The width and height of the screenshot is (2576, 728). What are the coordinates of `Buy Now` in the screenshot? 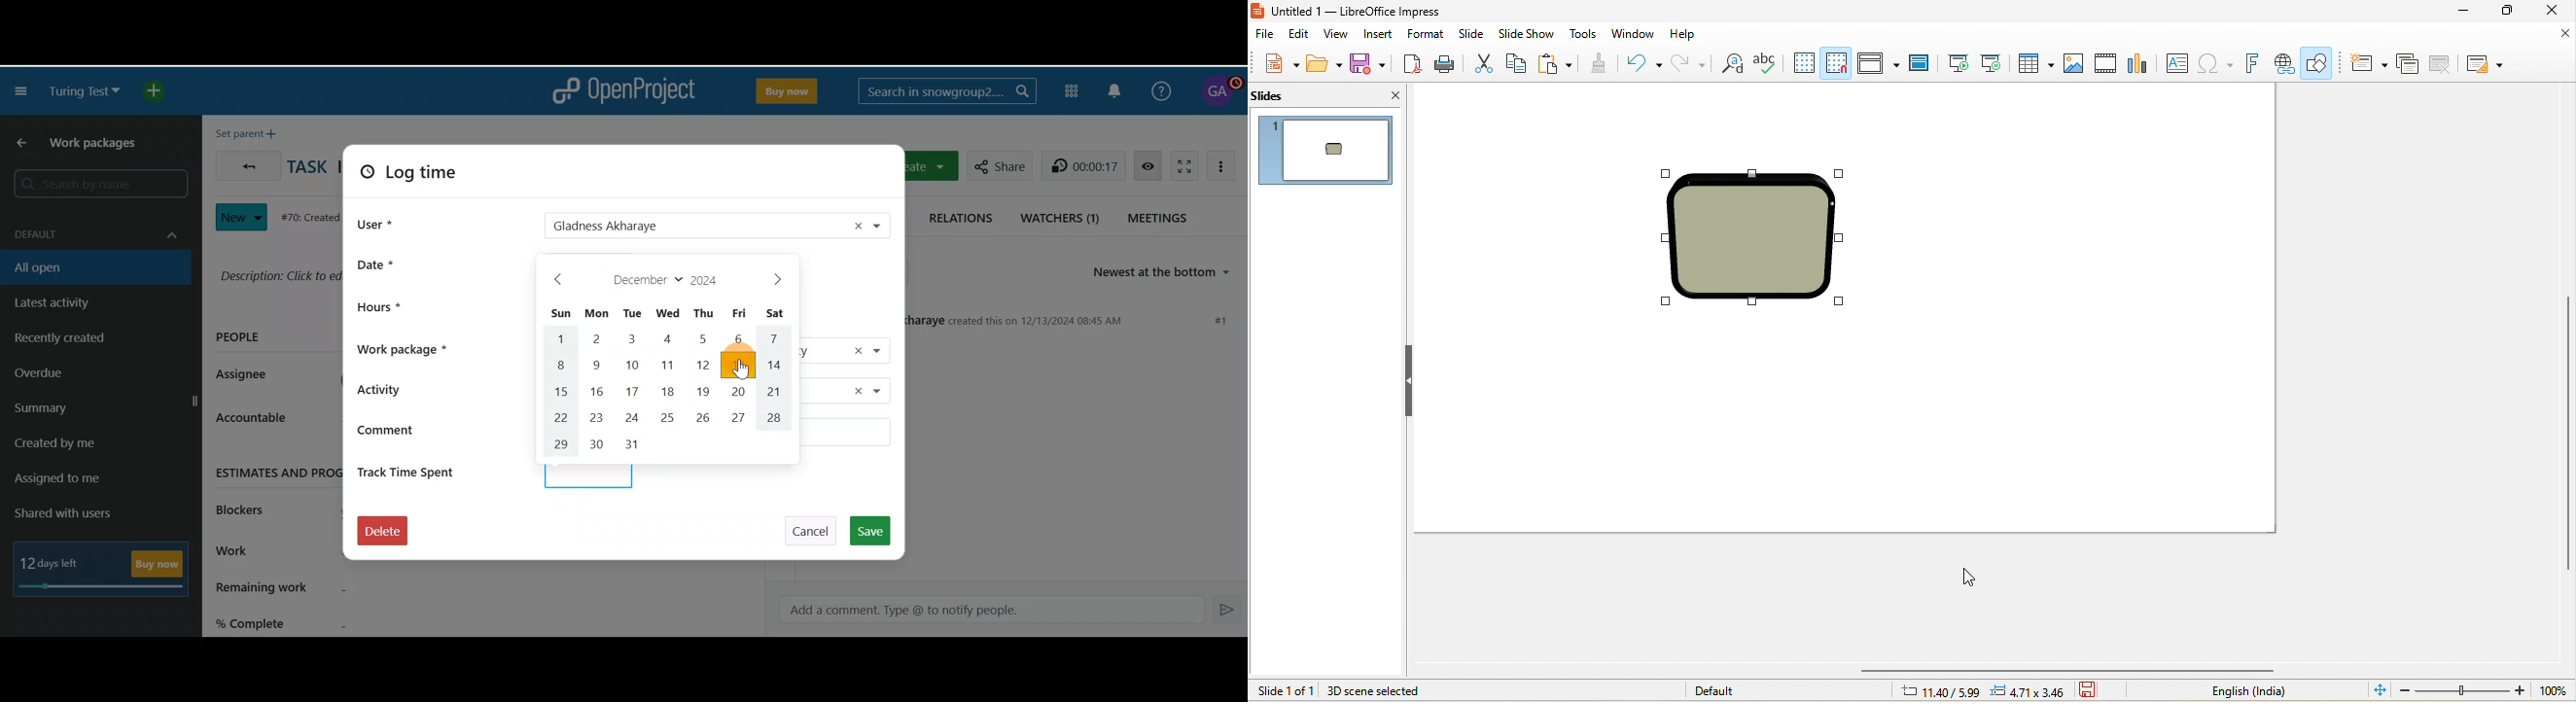 It's located at (785, 88).